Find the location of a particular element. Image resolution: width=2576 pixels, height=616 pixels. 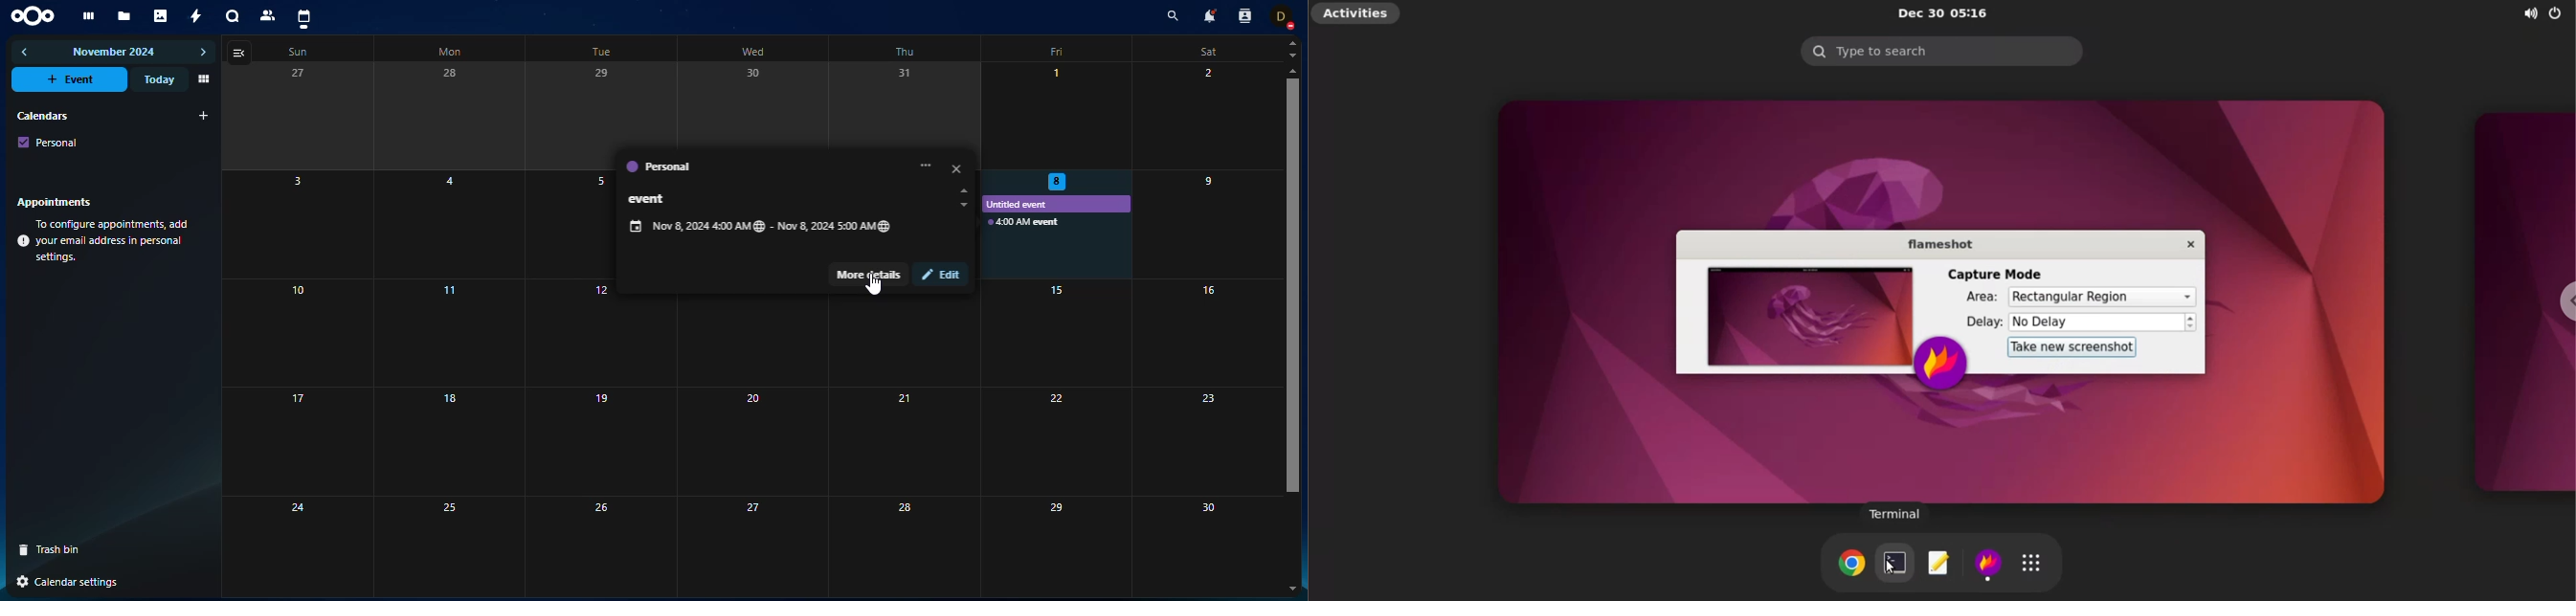

dashboard is located at coordinates (86, 16).